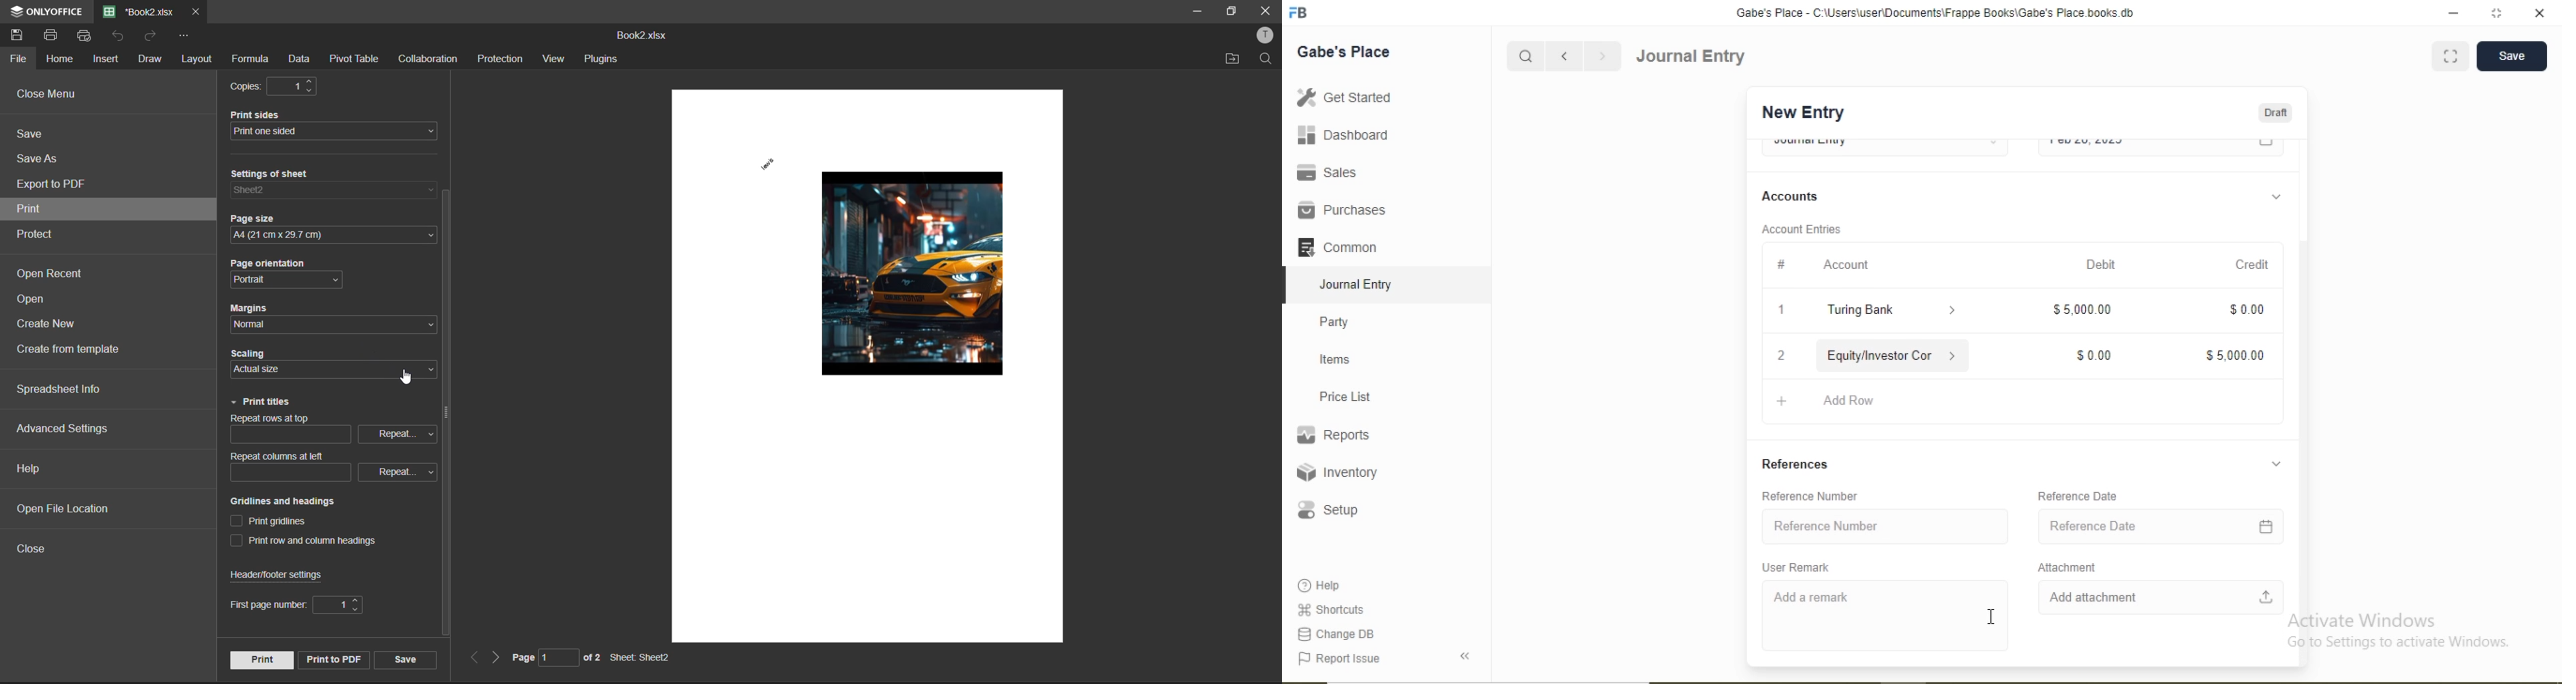 The height and width of the screenshot is (700, 2576). What do you see at coordinates (150, 59) in the screenshot?
I see `draw` at bounding box center [150, 59].